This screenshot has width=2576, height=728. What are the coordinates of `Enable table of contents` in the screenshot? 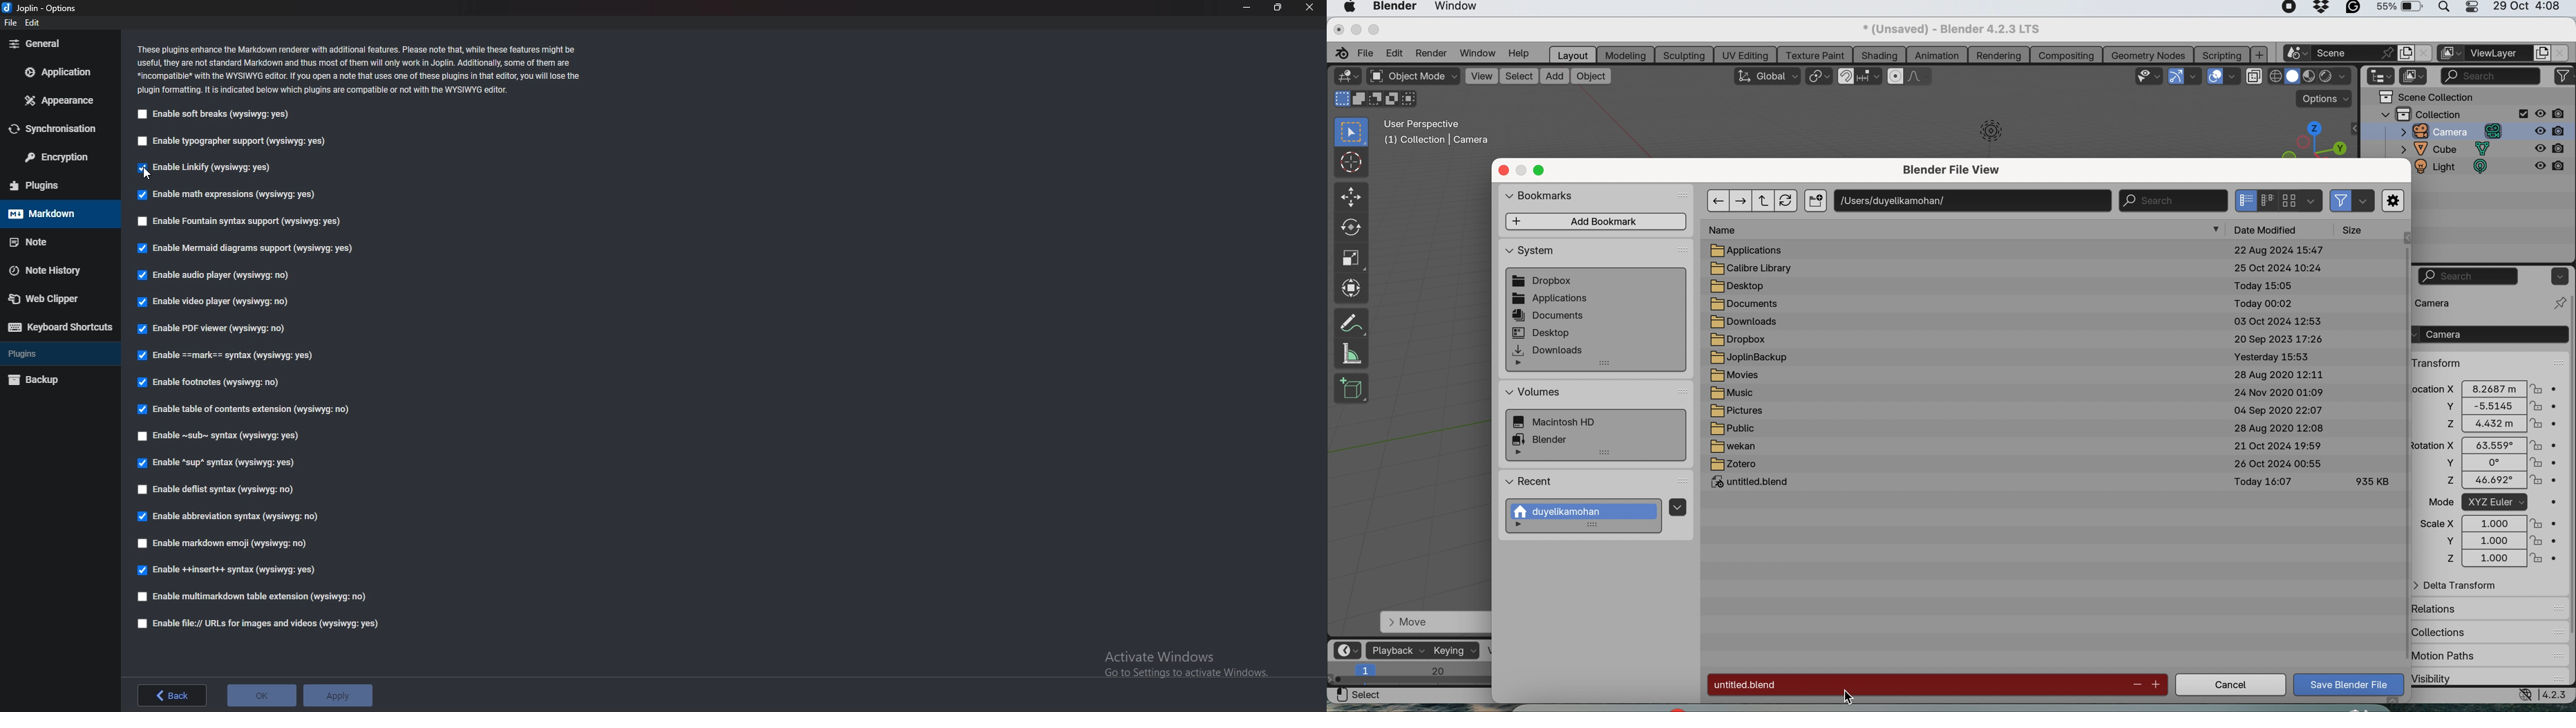 It's located at (243, 409).